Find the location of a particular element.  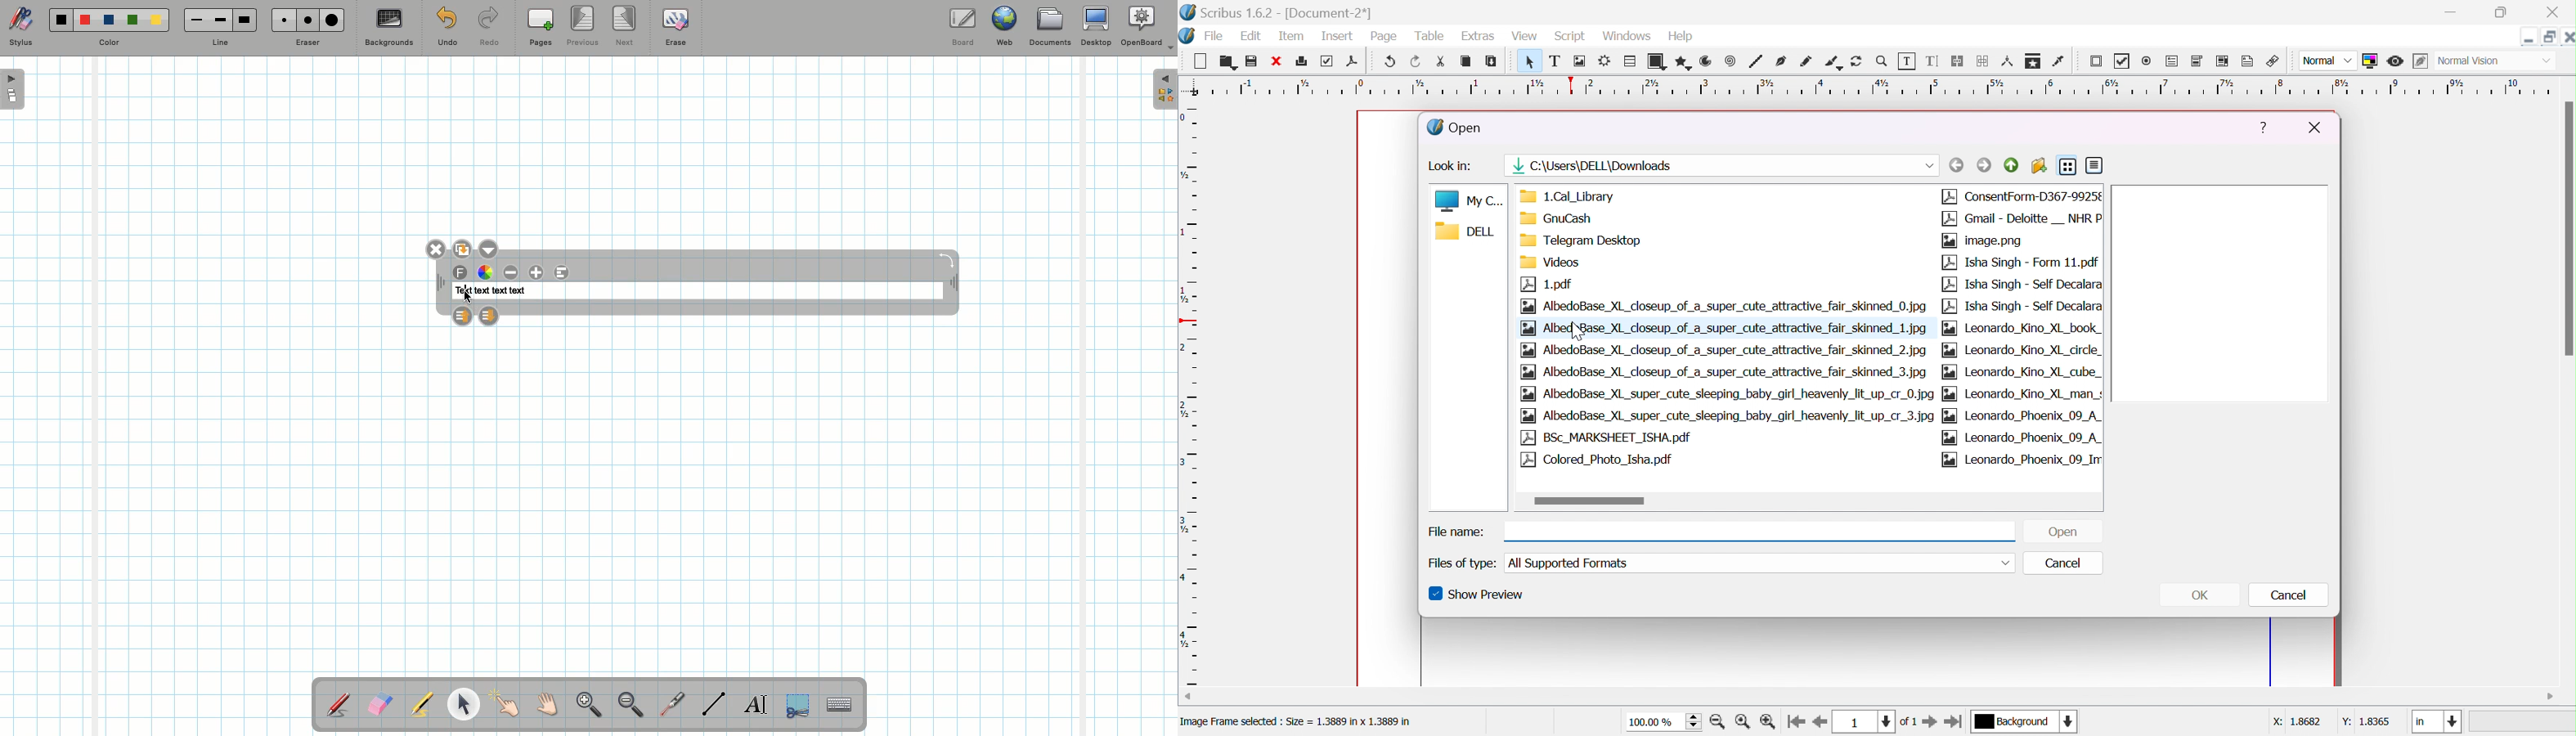

Stylus is located at coordinates (20, 27).